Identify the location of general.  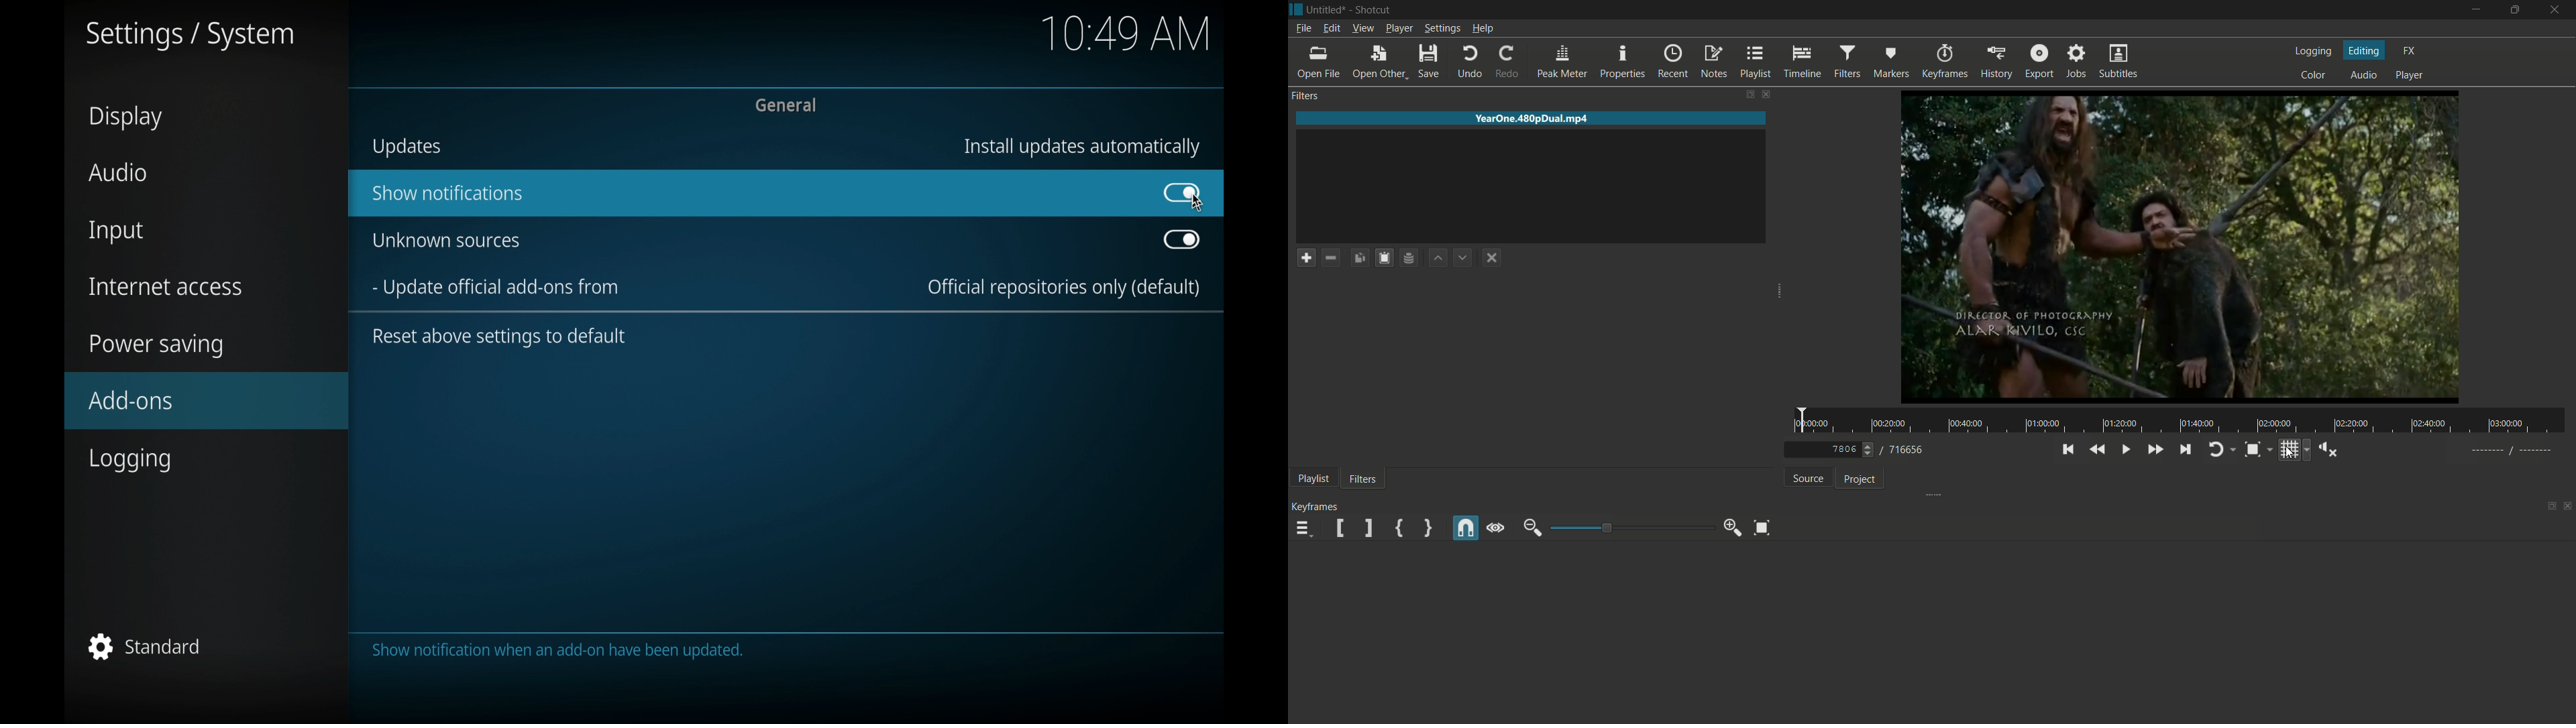
(788, 105).